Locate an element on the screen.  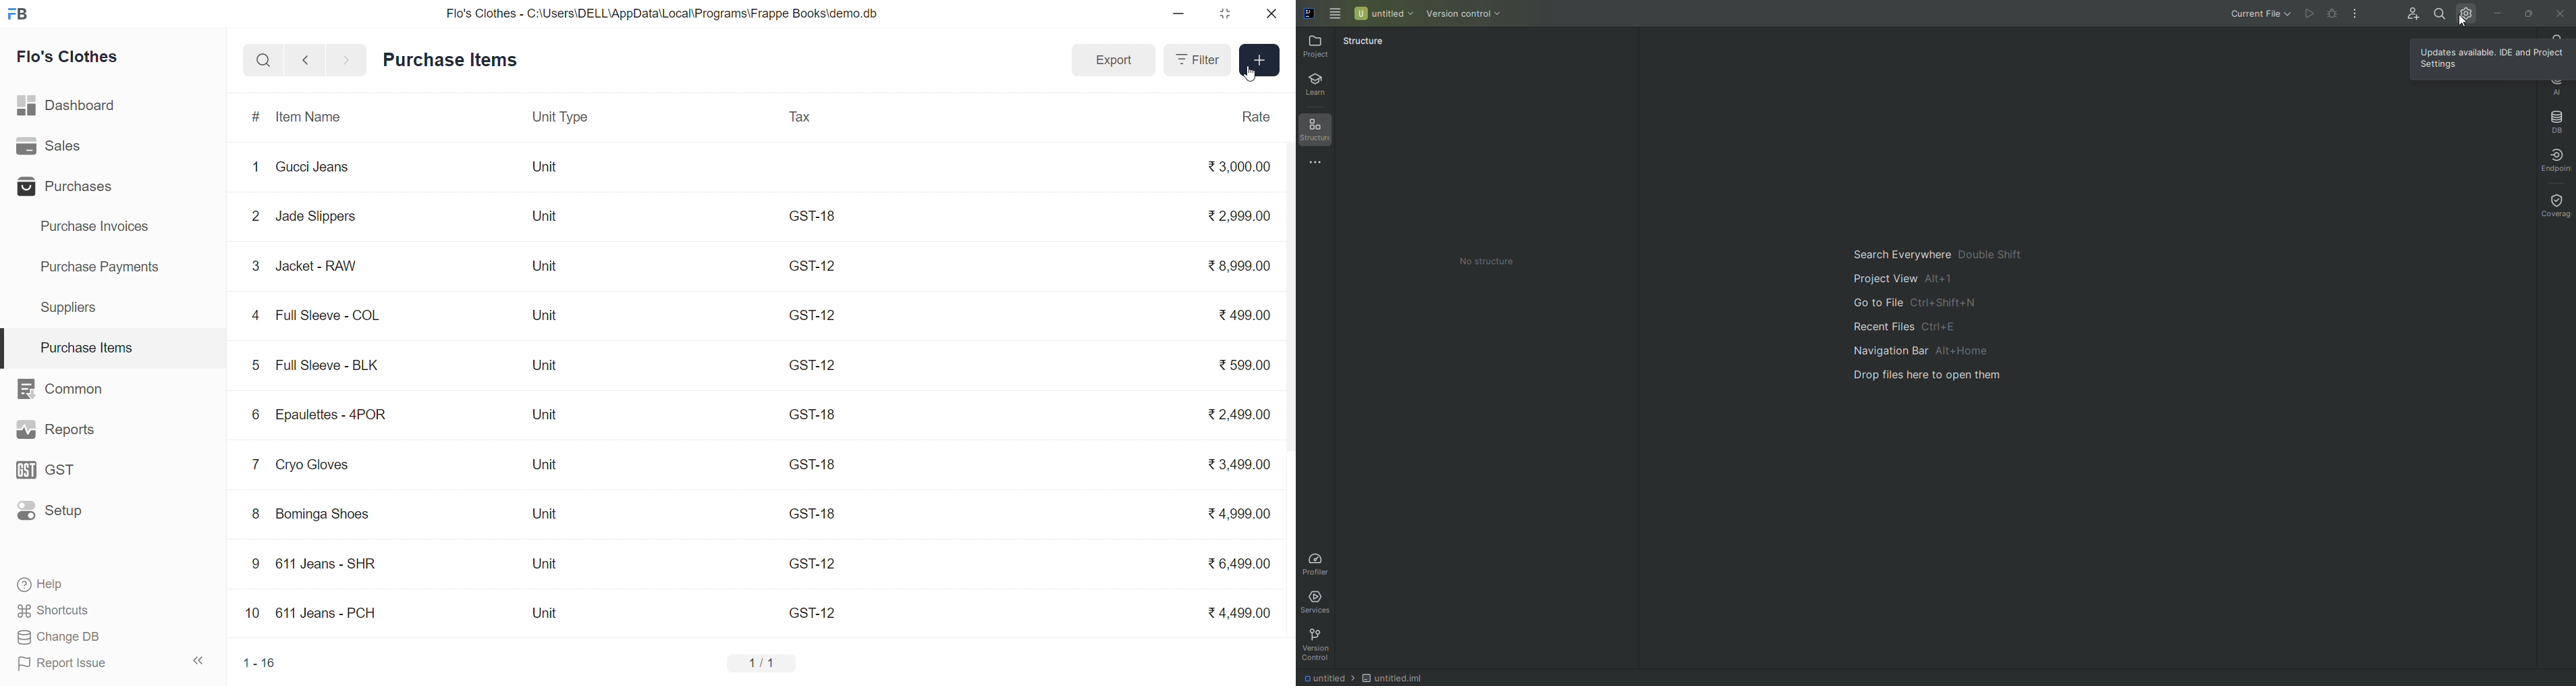
Shortcuts is located at coordinates (109, 610).